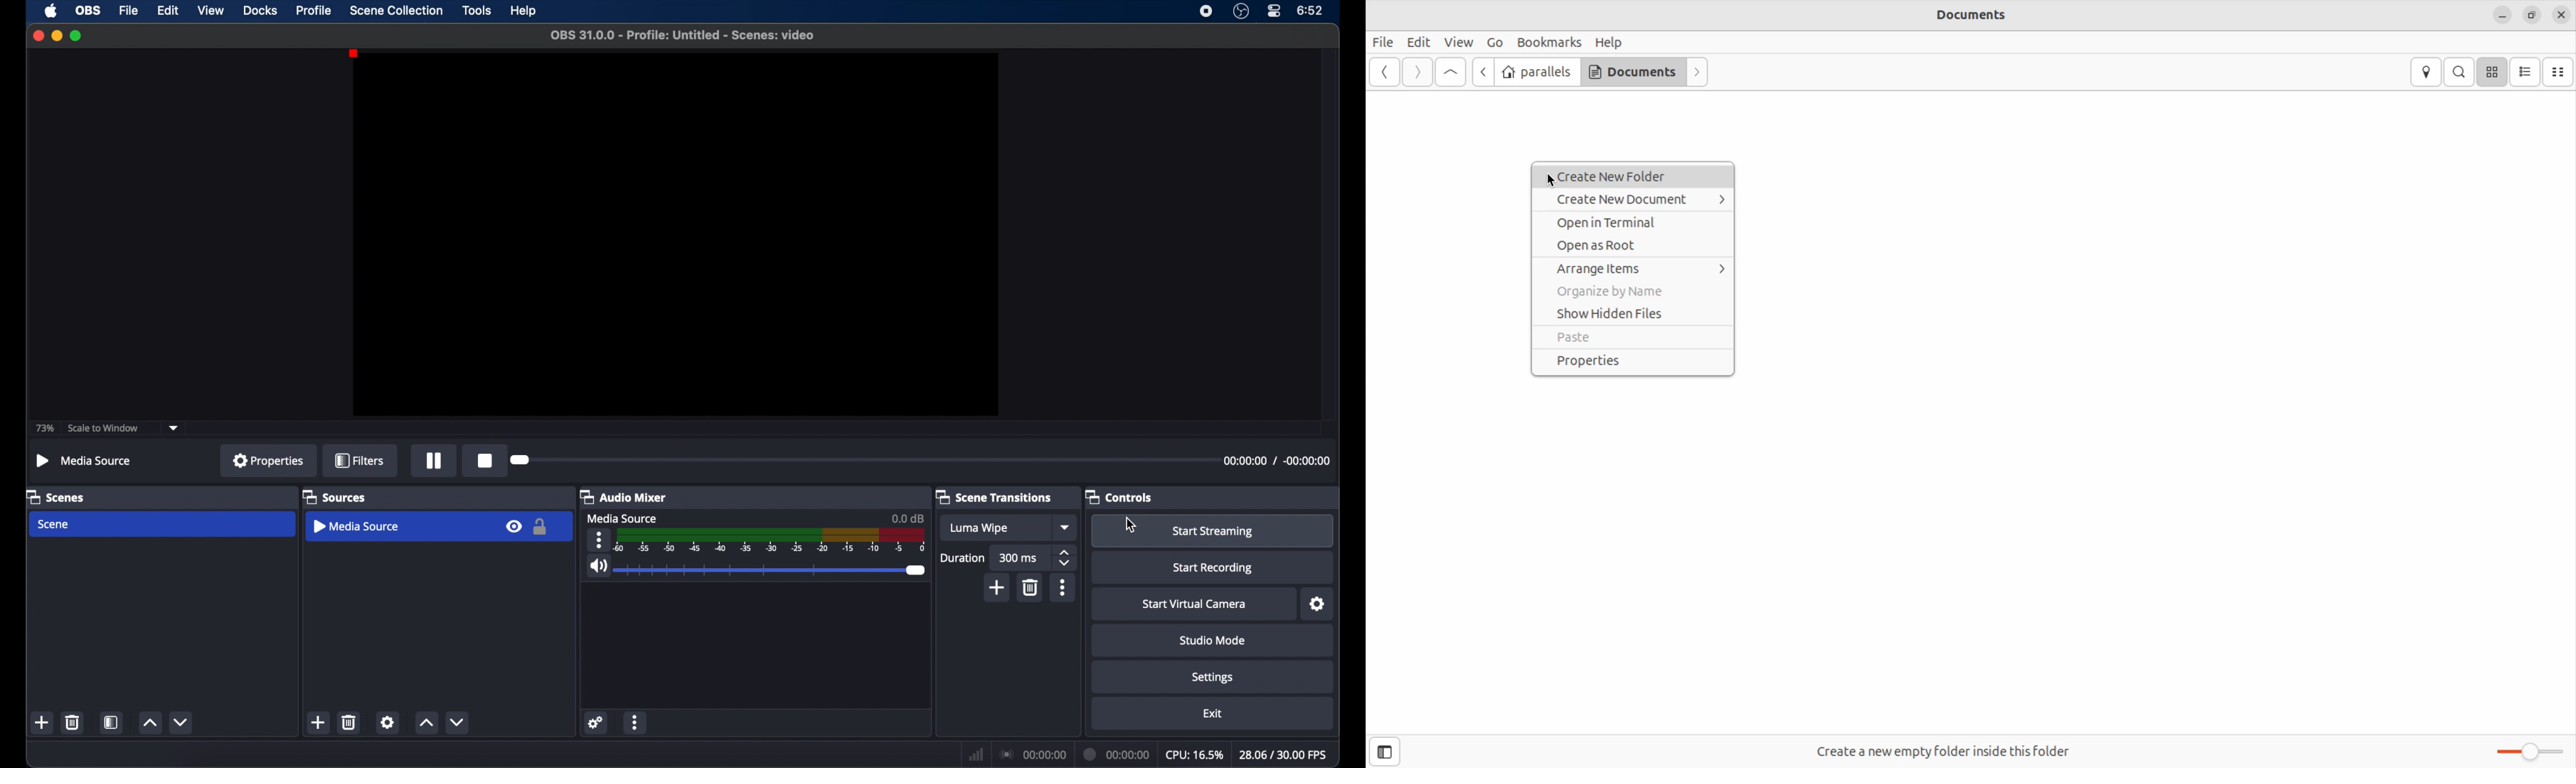 The image size is (2576, 784). Describe the element at coordinates (1066, 558) in the screenshot. I see `stepper buttons` at that location.